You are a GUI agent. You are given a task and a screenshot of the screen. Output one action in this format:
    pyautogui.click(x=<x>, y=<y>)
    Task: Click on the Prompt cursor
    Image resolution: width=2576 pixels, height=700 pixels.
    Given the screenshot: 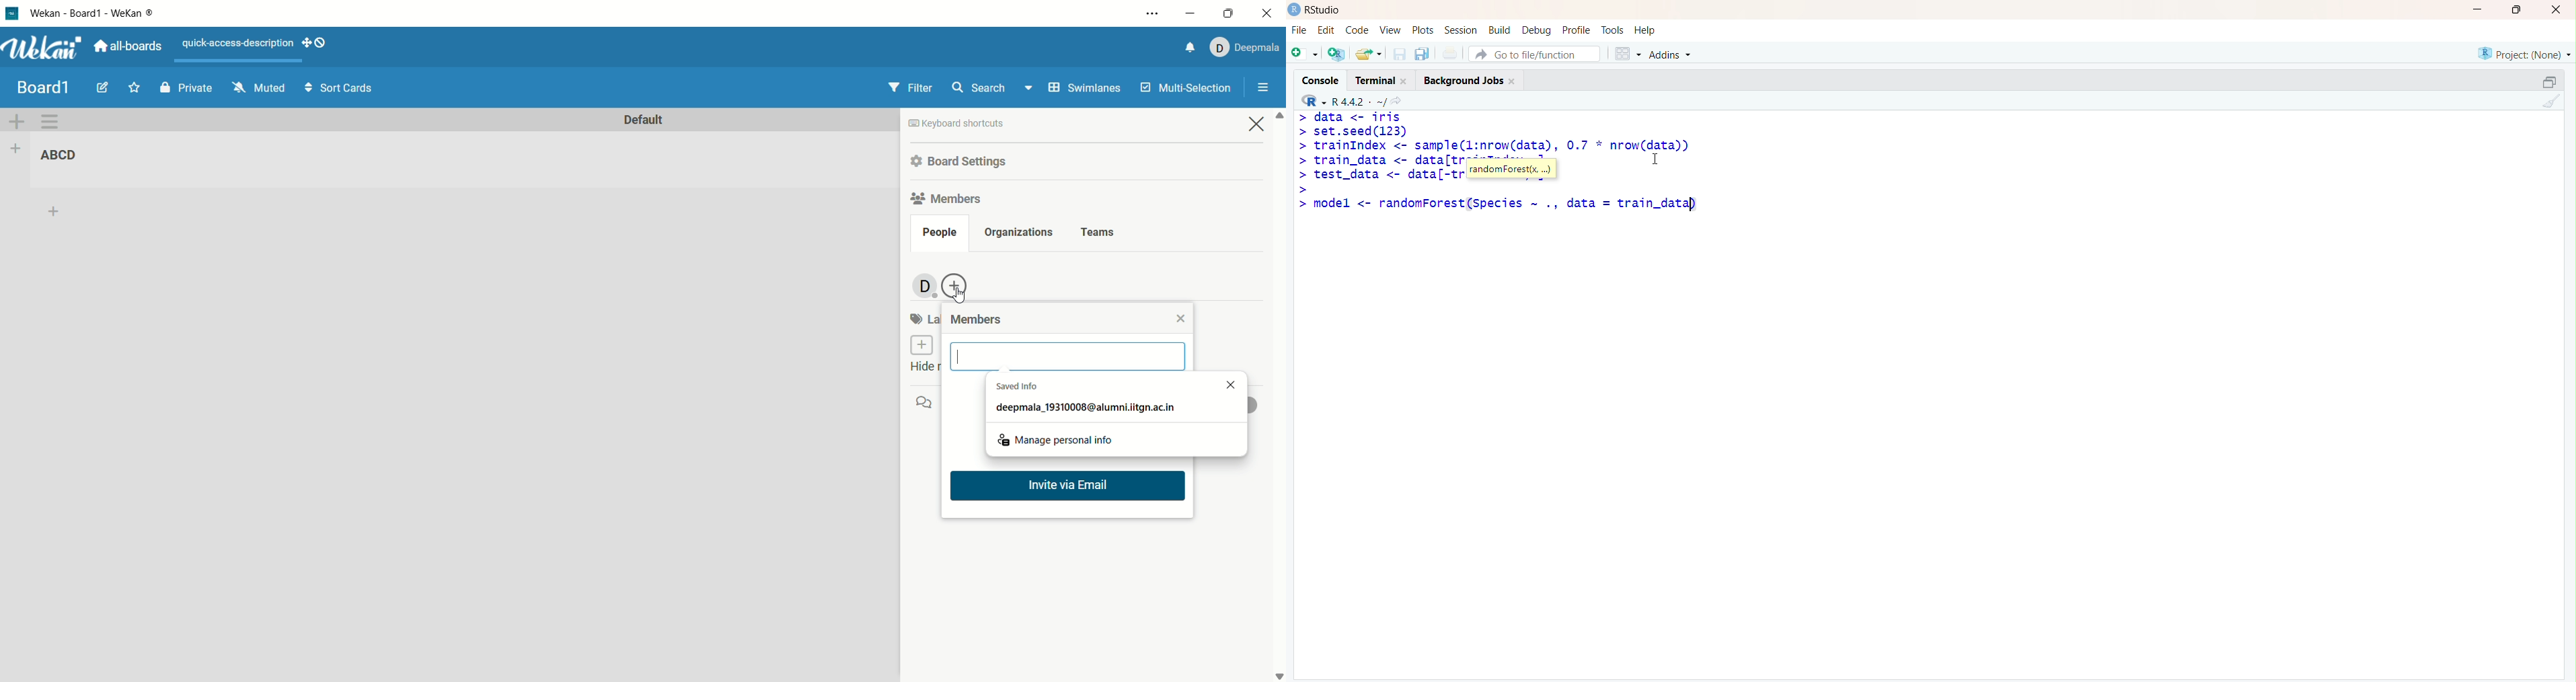 What is the action you would take?
    pyautogui.click(x=1299, y=203)
    